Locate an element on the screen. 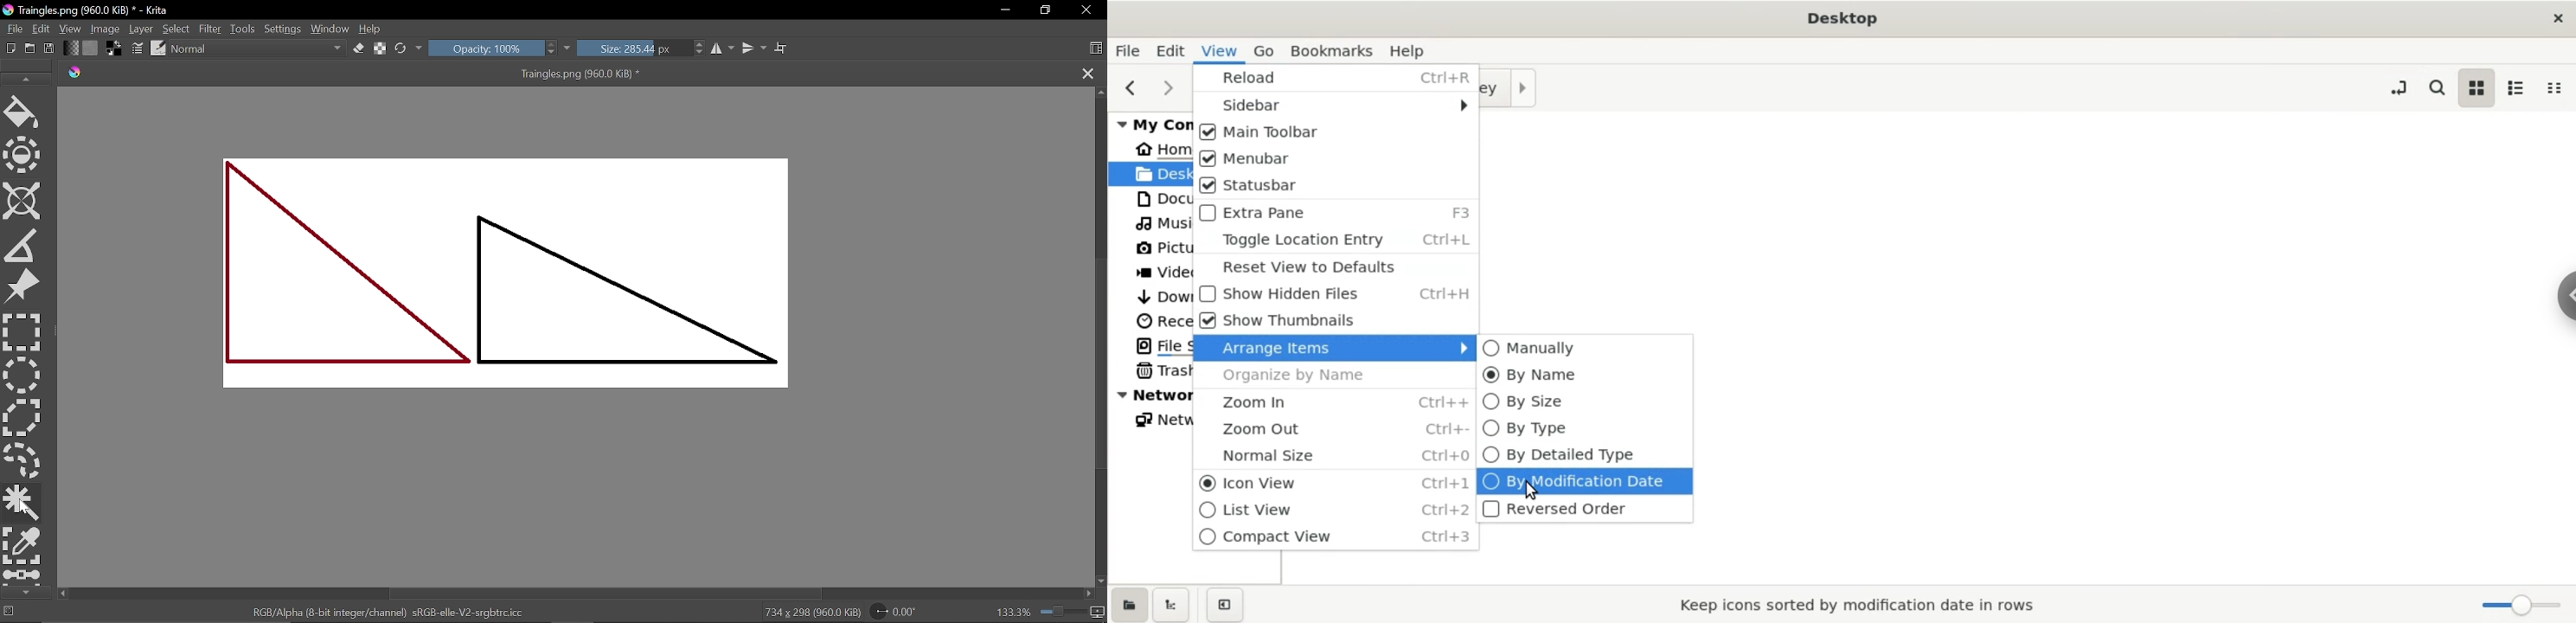 The width and height of the screenshot is (2576, 644). RGB is located at coordinates (387, 613).